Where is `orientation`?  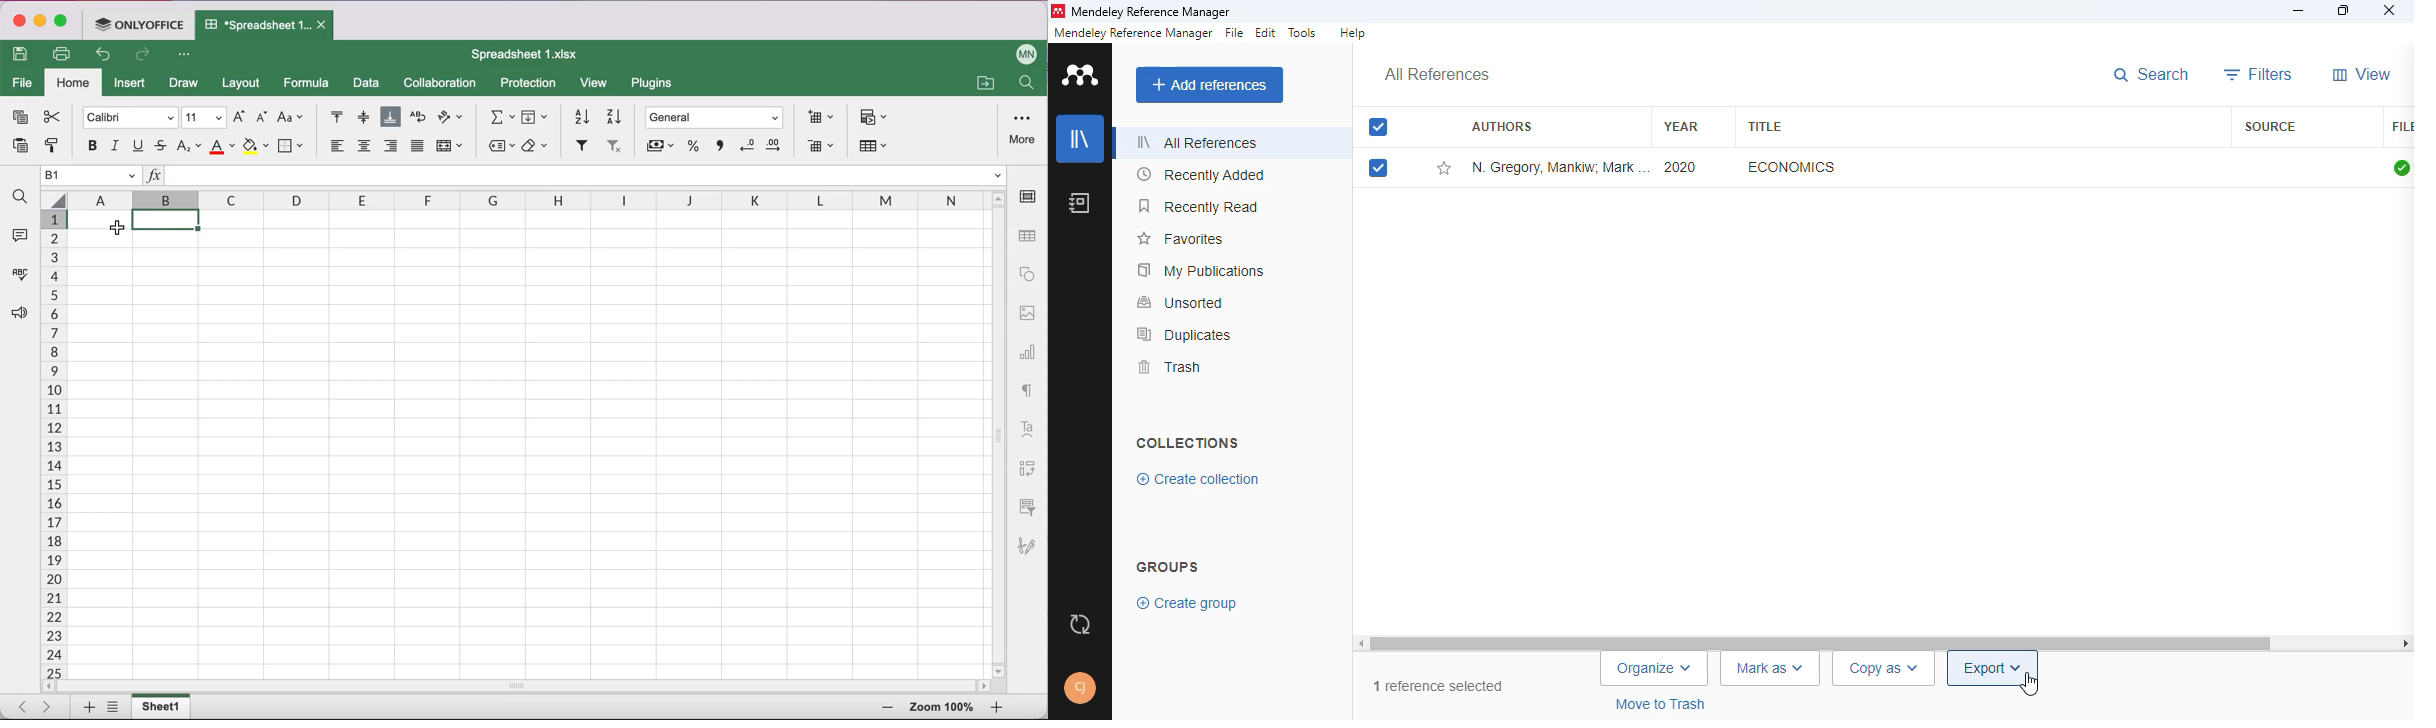 orientation is located at coordinates (451, 119).